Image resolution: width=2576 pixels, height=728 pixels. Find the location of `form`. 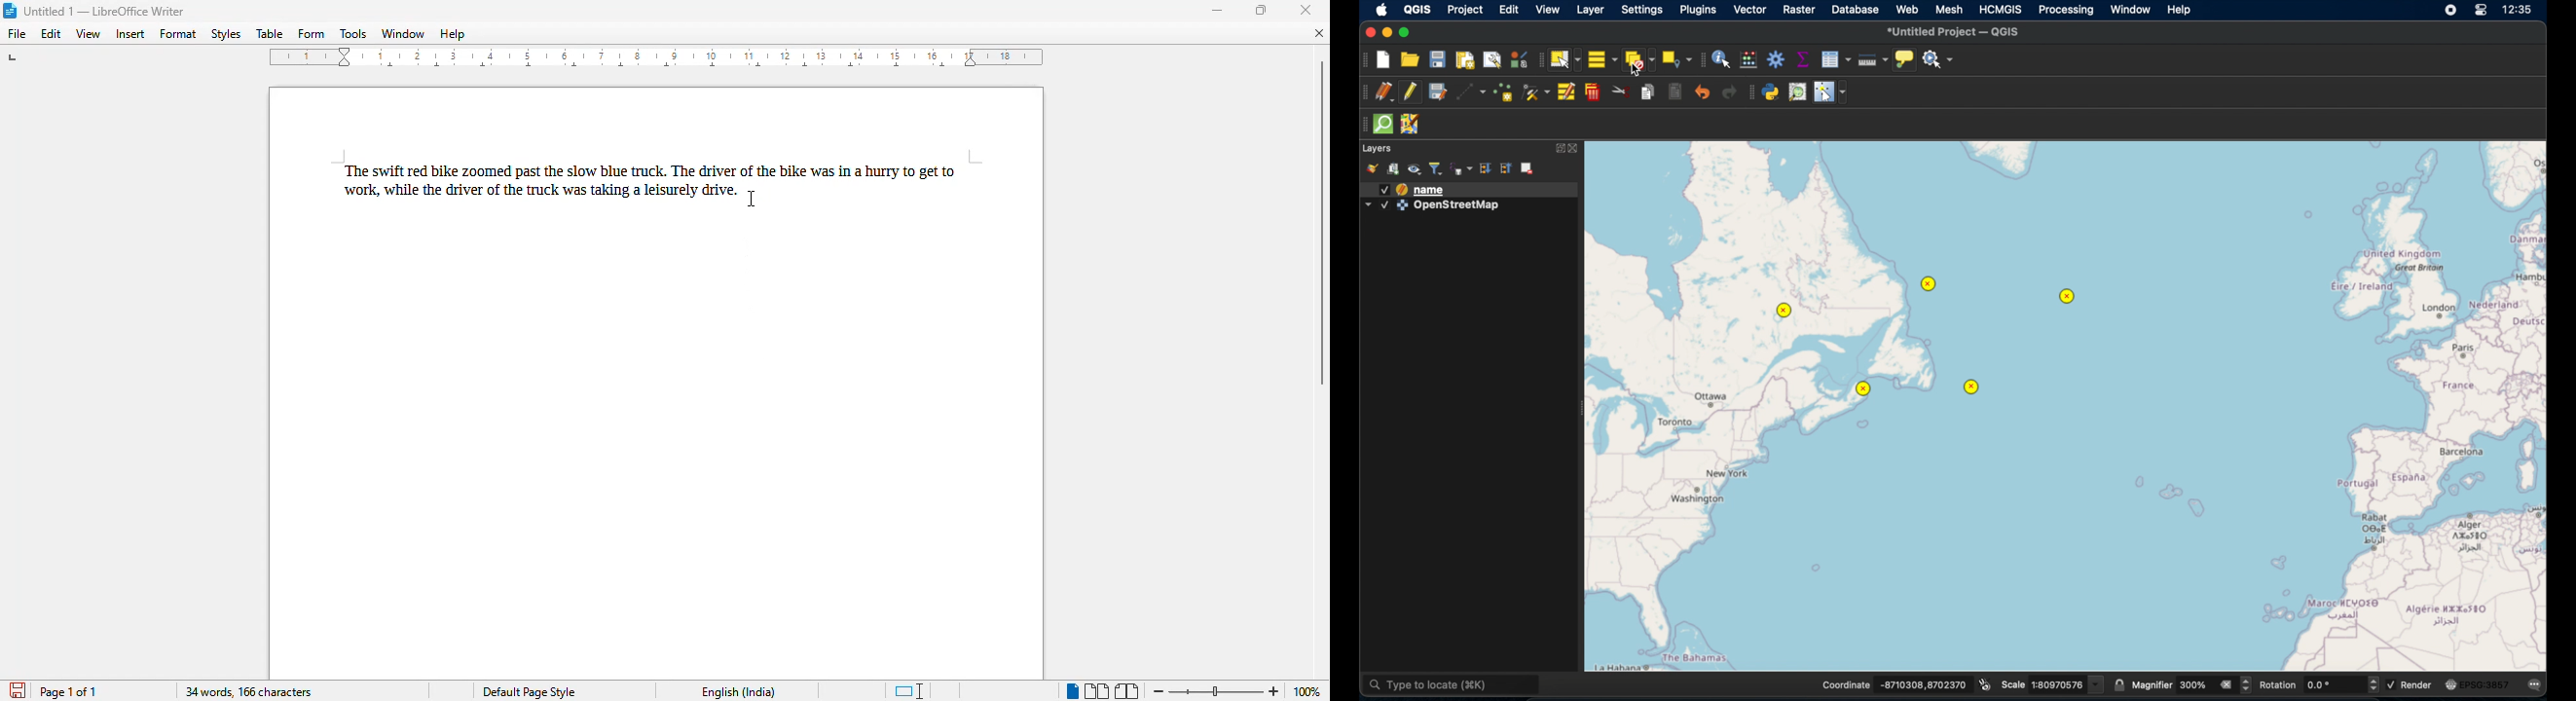

form is located at coordinates (312, 34).